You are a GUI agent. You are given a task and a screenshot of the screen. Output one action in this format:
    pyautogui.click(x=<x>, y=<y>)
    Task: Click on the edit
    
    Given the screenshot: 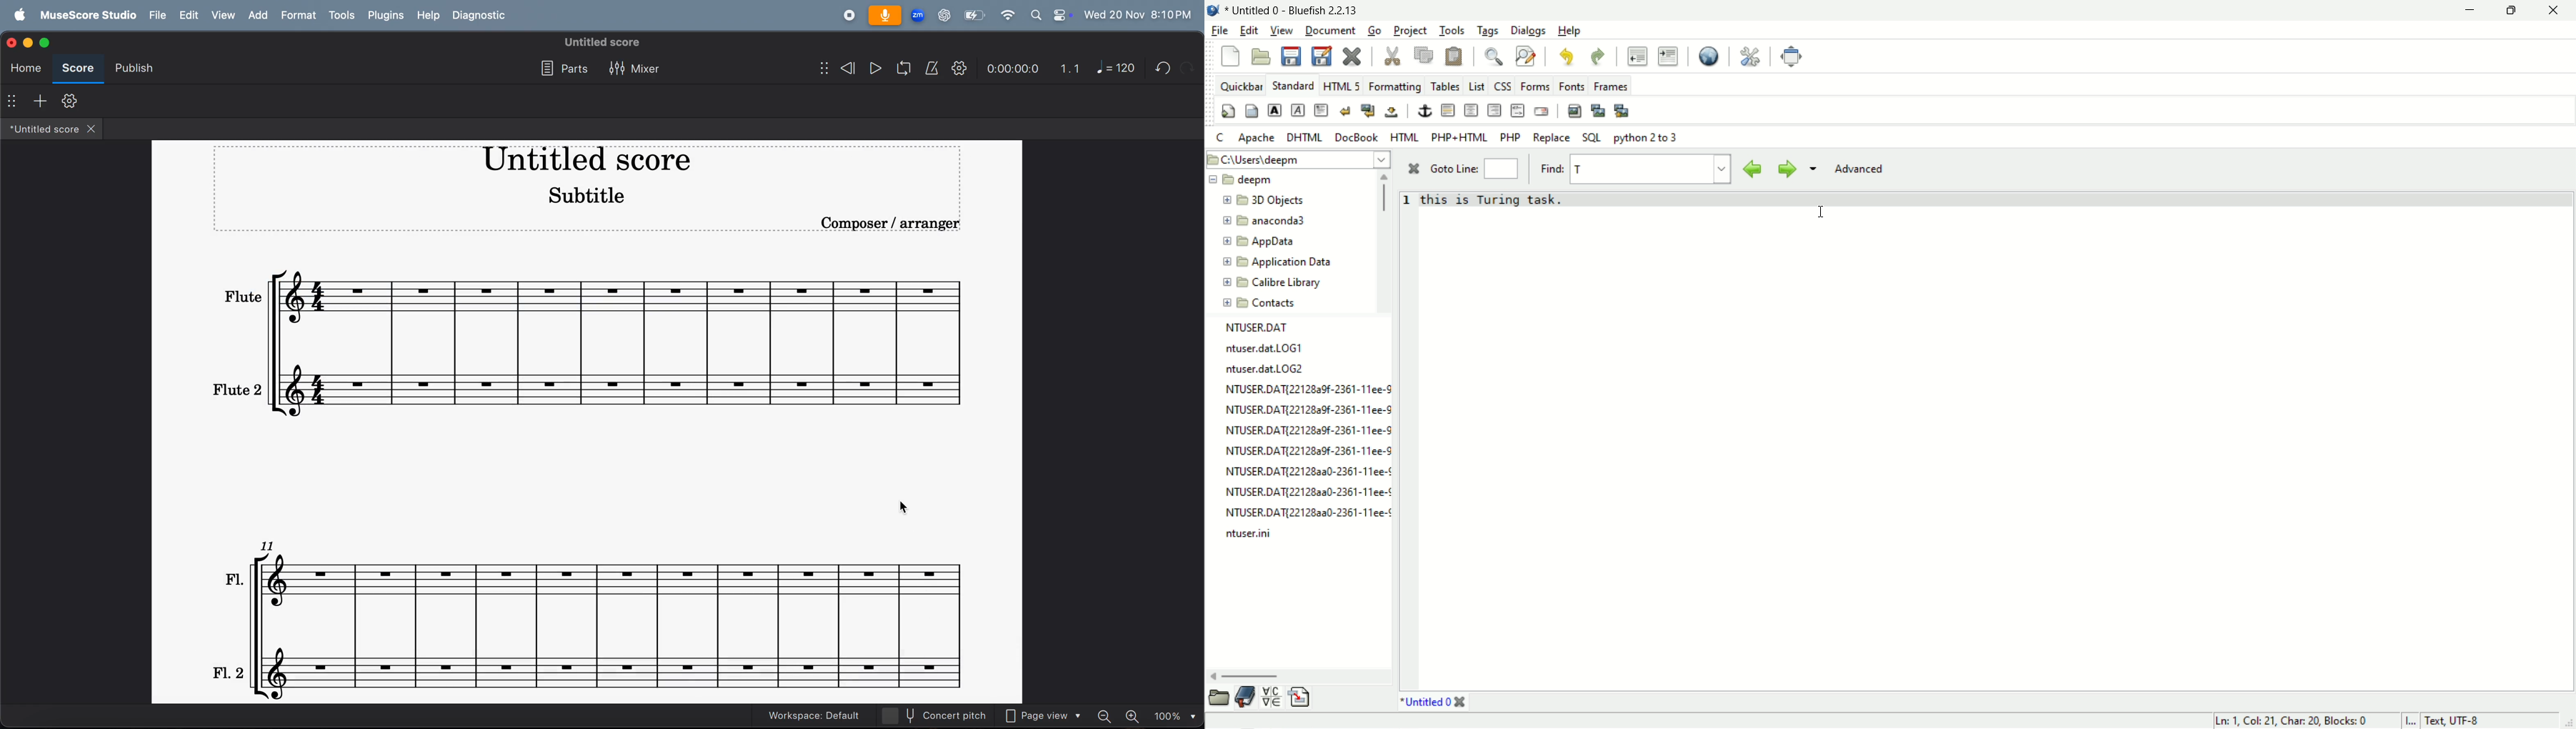 What is the action you would take?
    pyautogui.click(x=190, y=15)
    